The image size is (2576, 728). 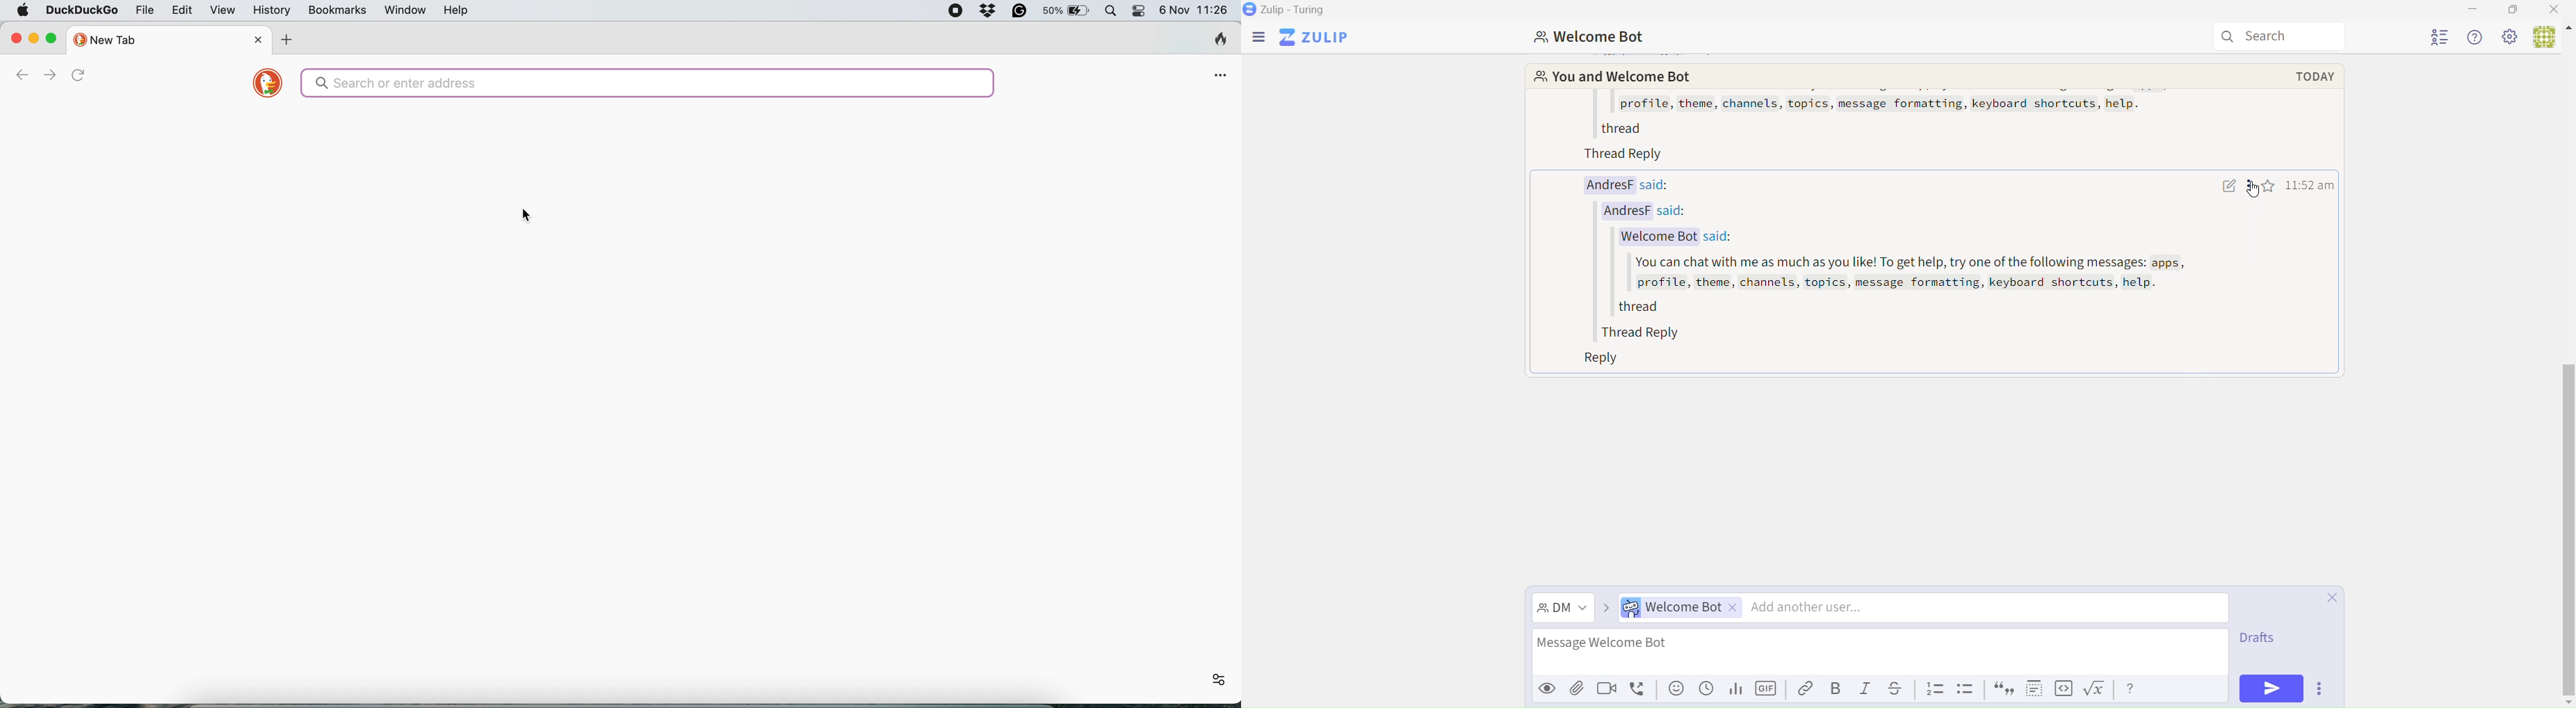 I want to click on  You and Welcome Bot, so click(x=1609, y=78).